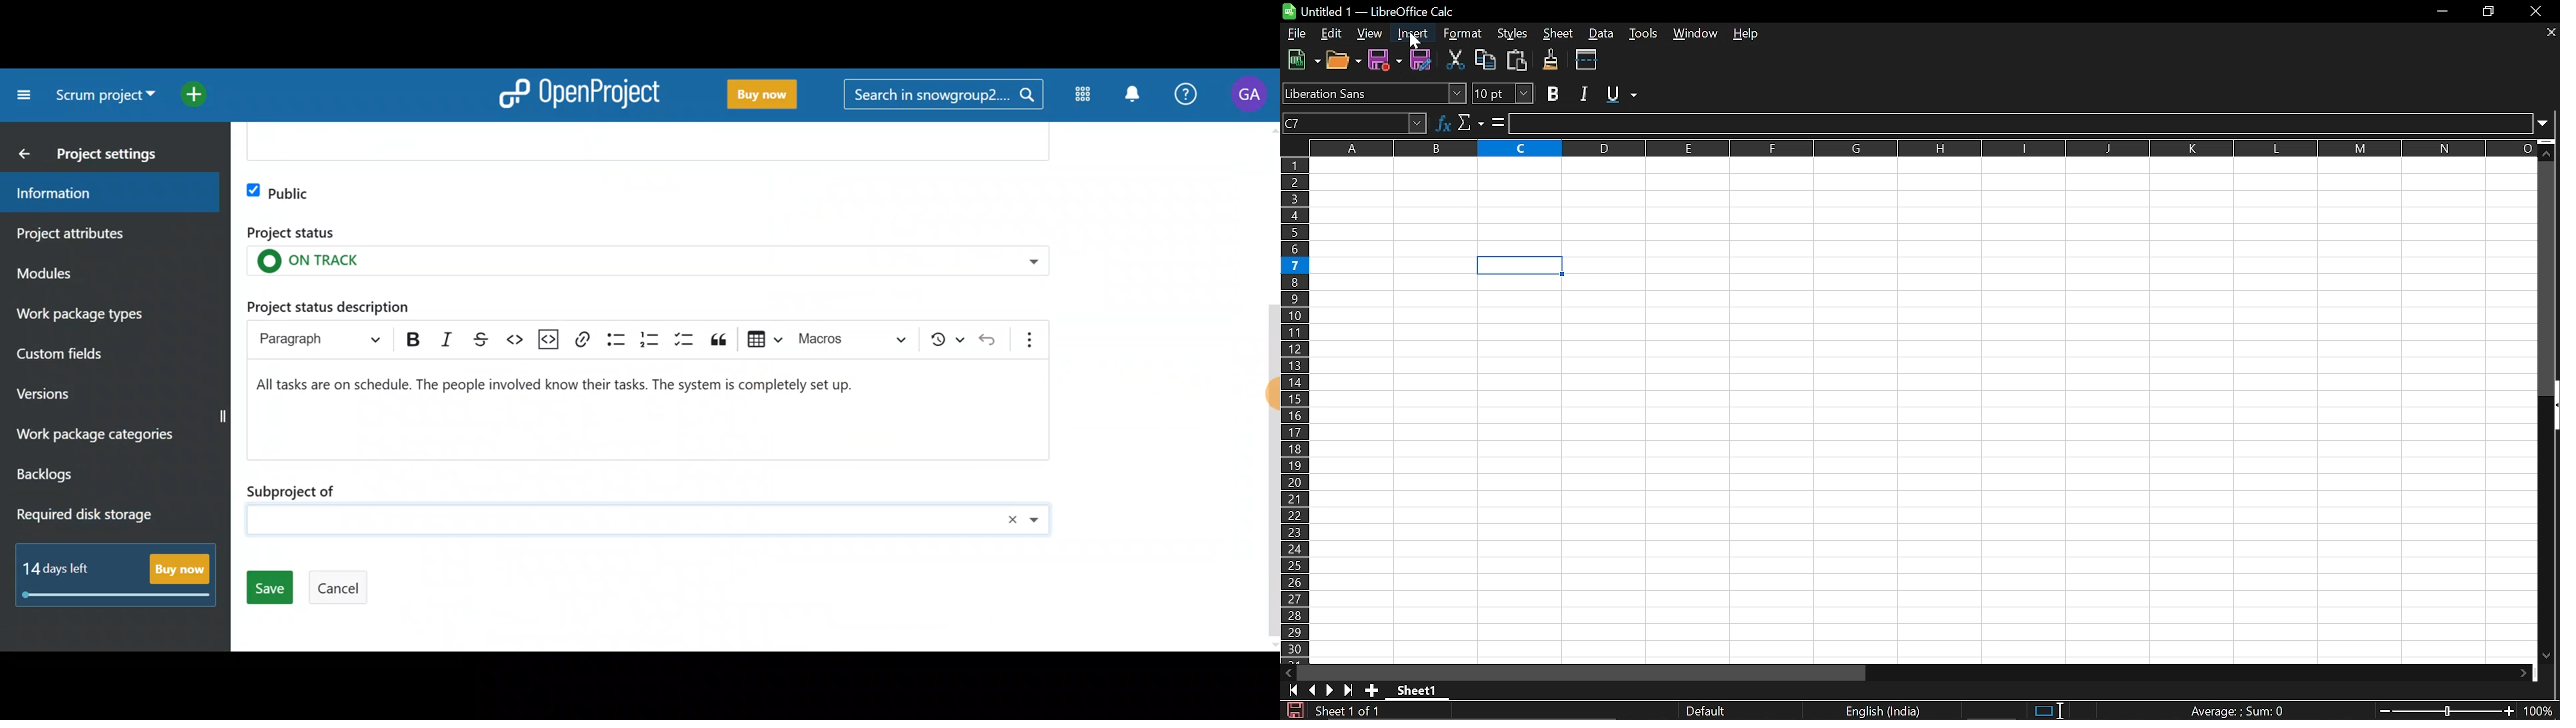  I want to click on Format, so click(1459, 34).